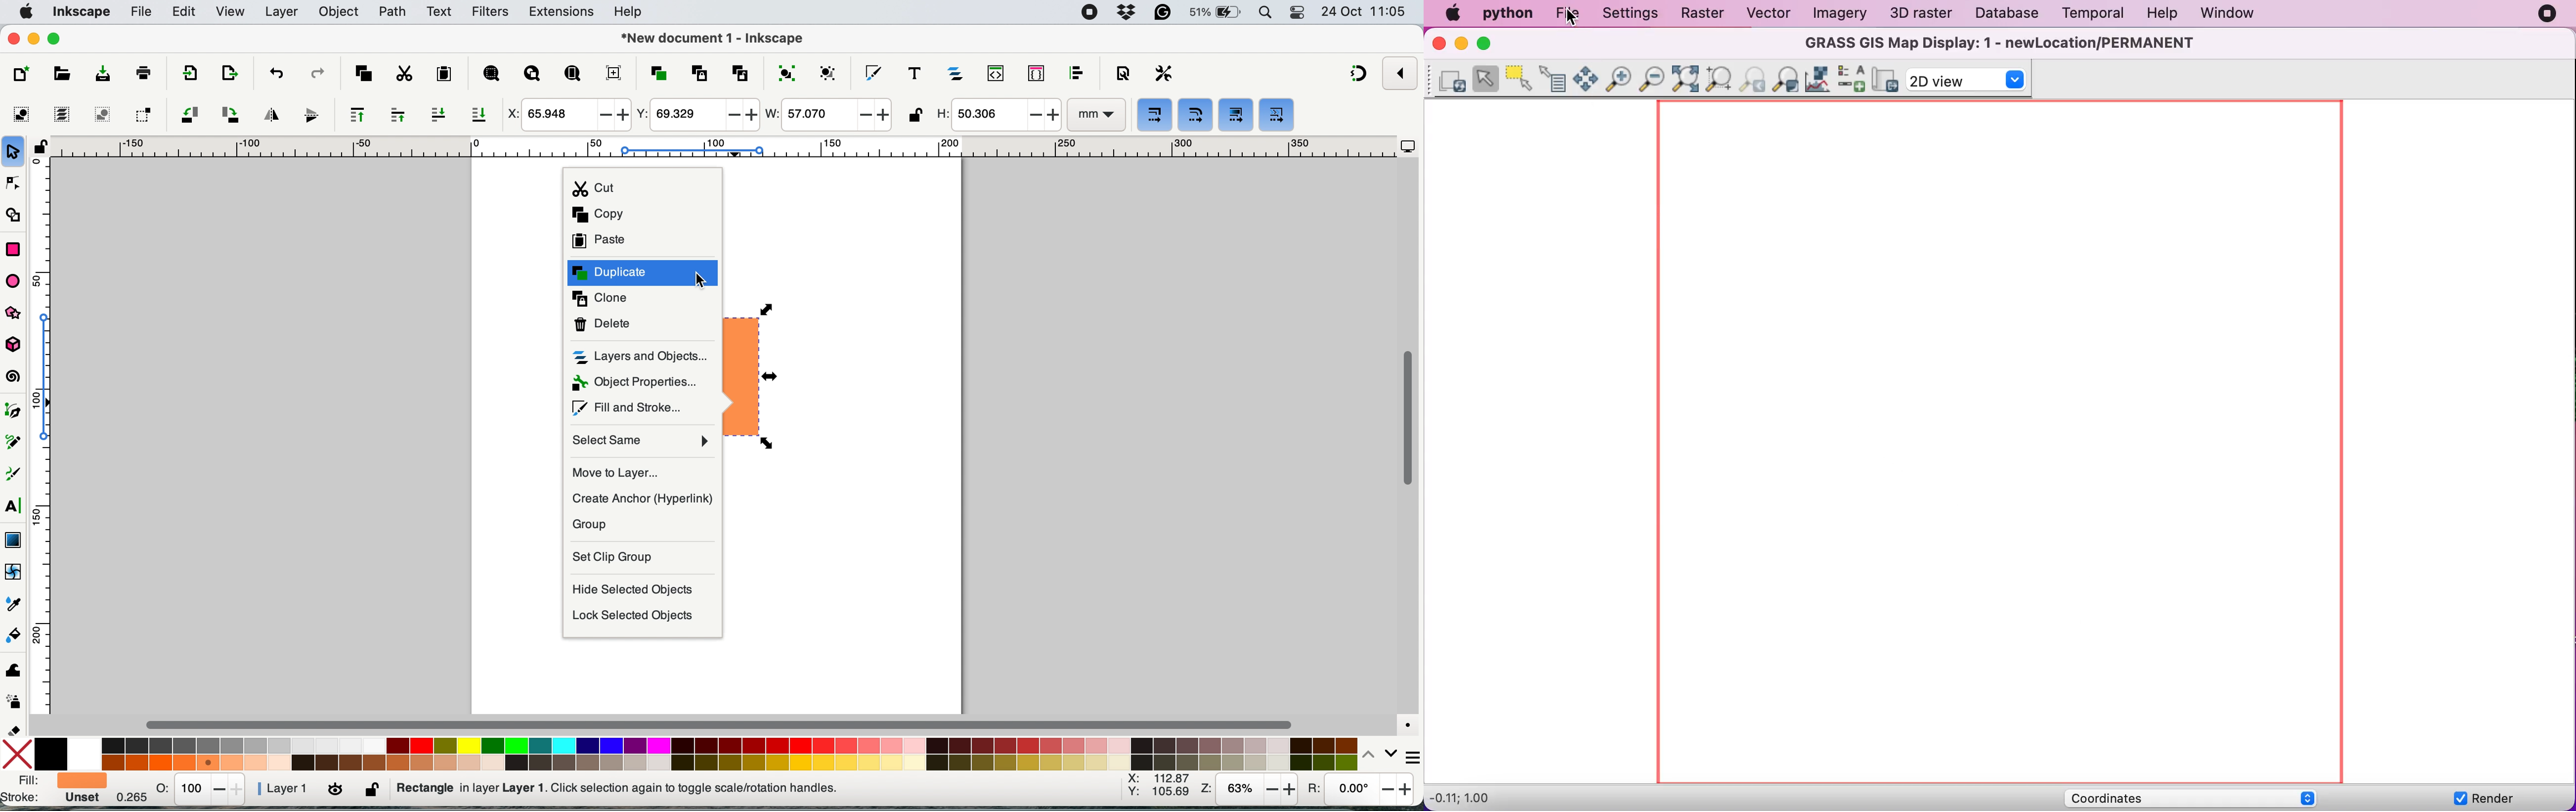  What do you see at coordinates (337, 790) in the screenshot?
I see `toggle current layer visibility` at bounding box center [337, 790].